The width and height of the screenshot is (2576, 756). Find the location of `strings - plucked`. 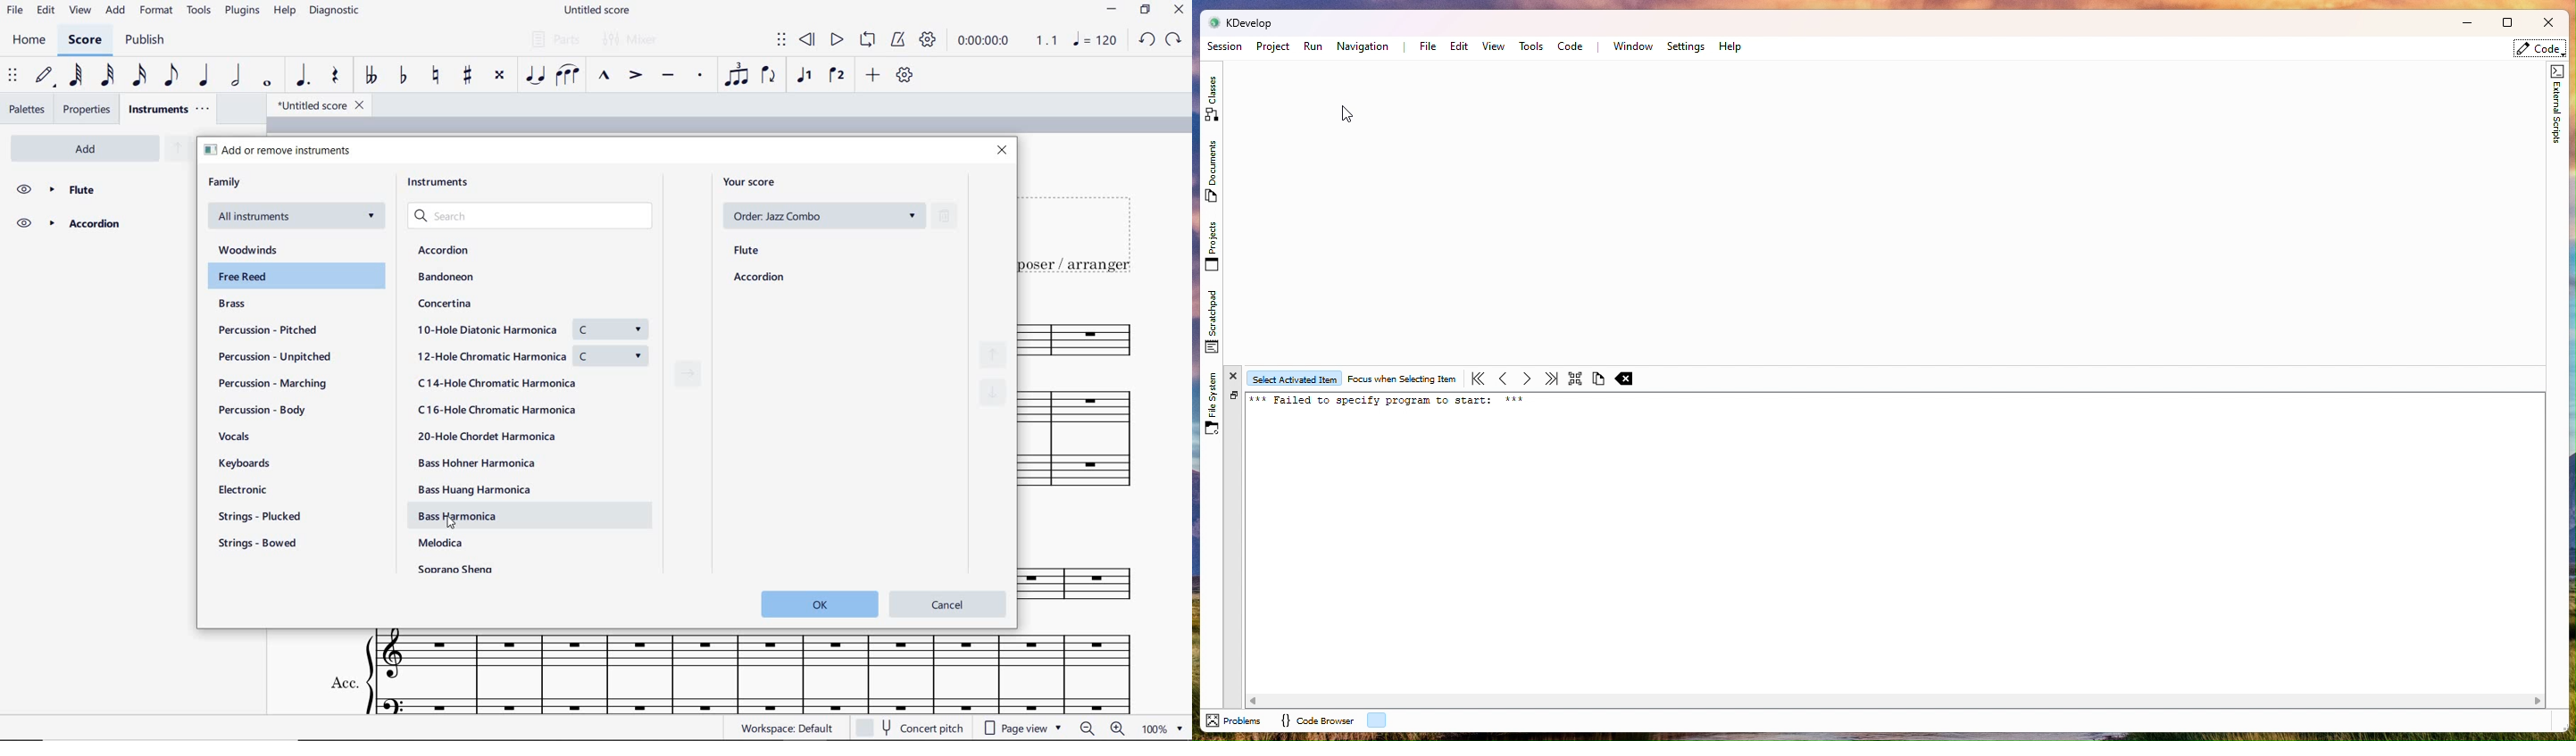

strings - plucked is located at coordinates (259, 517).